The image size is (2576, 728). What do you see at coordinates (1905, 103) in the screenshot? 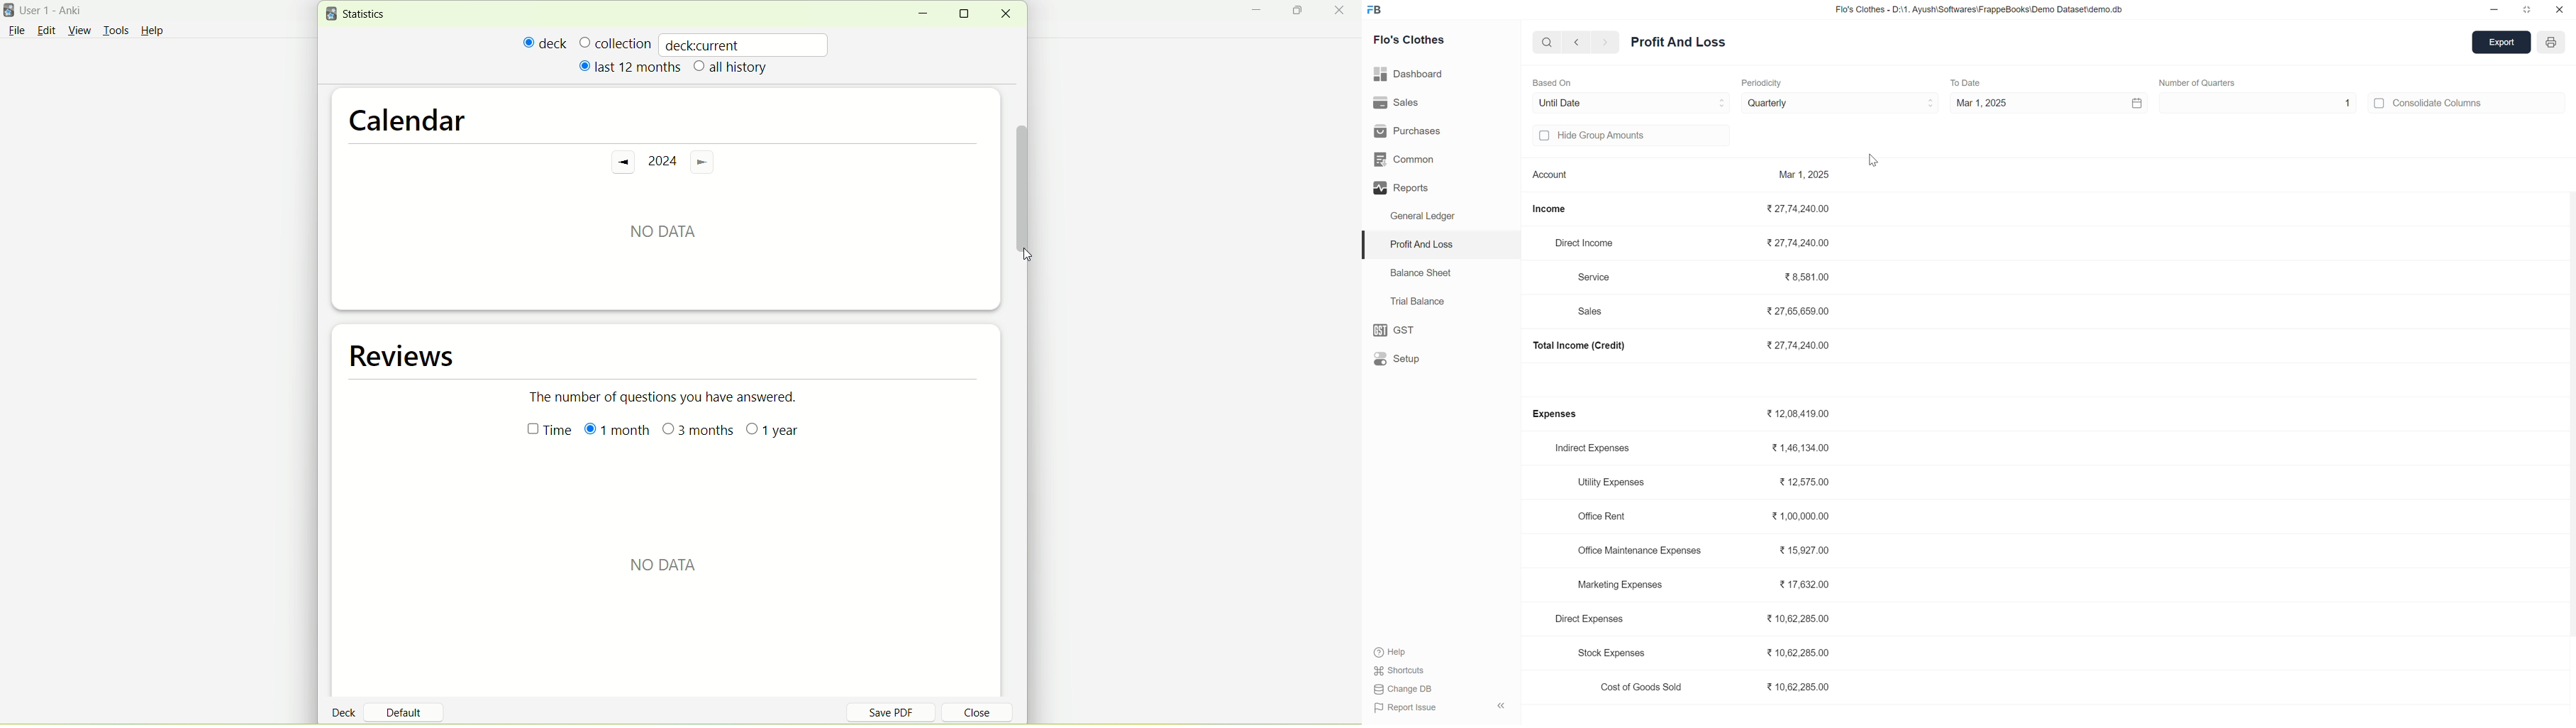
I see `Periodicity dropdown` at bounding box center [1905, 103].